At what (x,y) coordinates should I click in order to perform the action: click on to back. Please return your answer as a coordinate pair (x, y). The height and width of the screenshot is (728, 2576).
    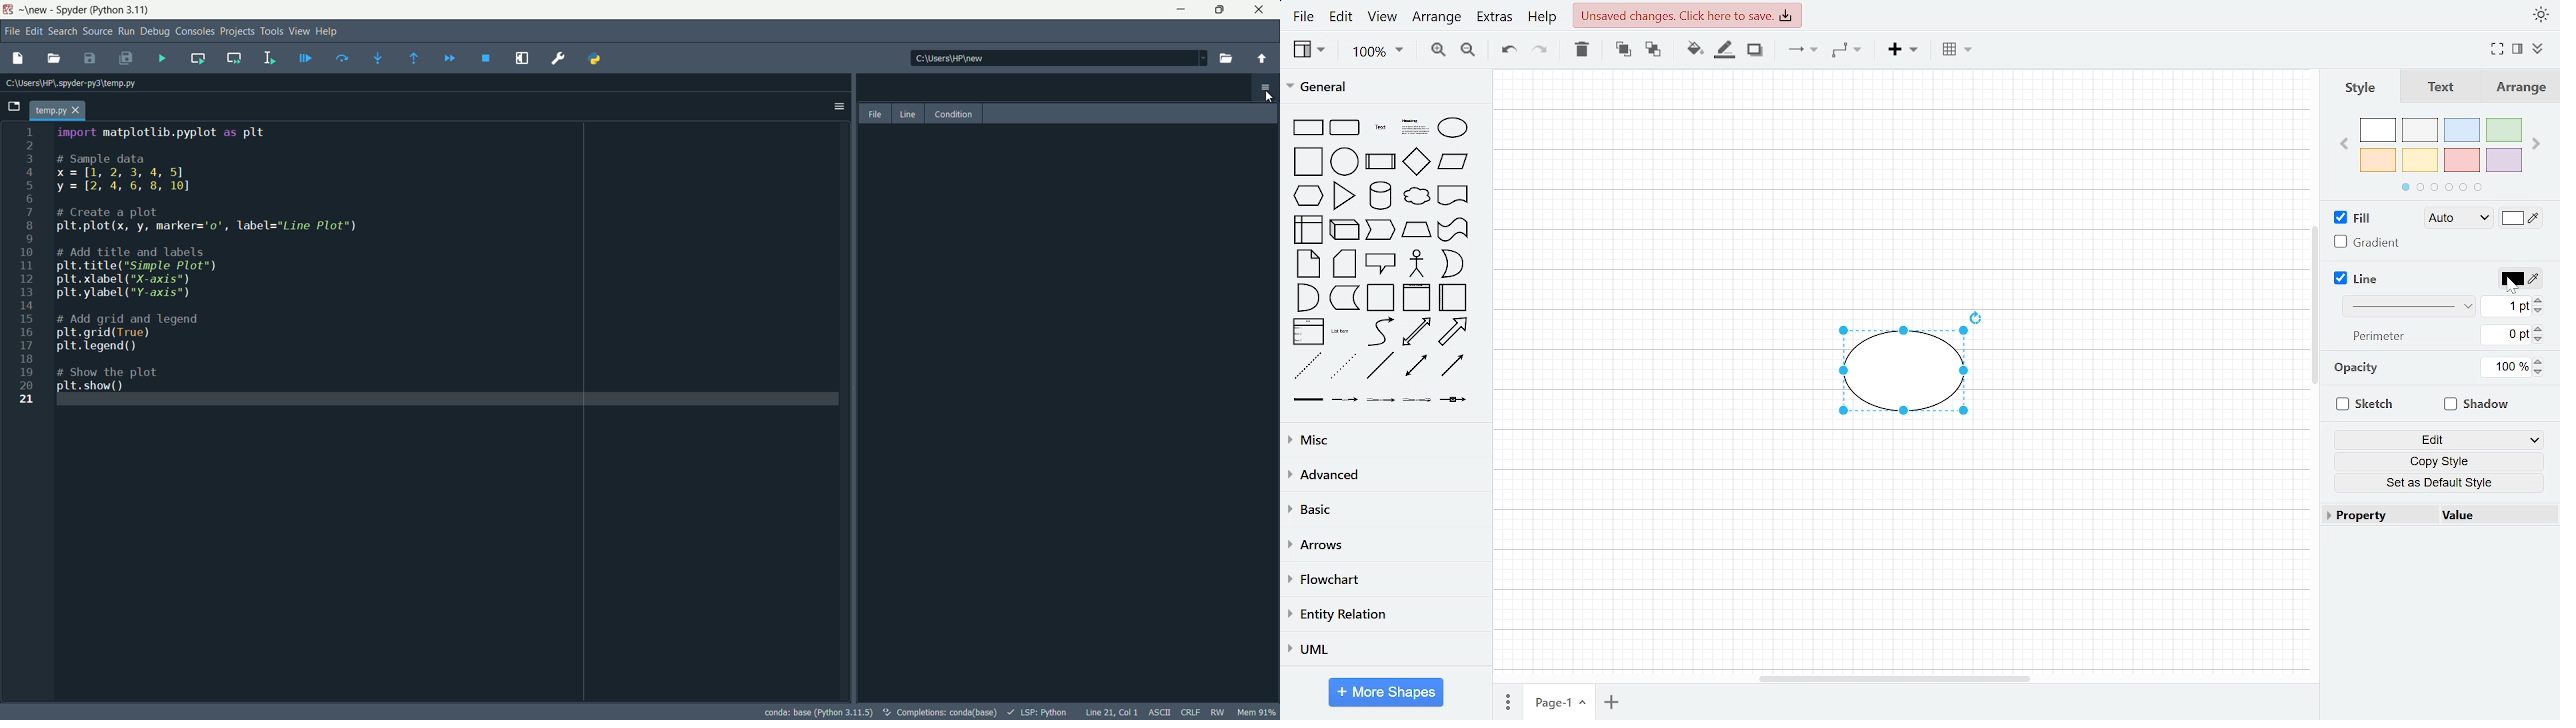
    Looking at the image, I should click on (1654, 50).